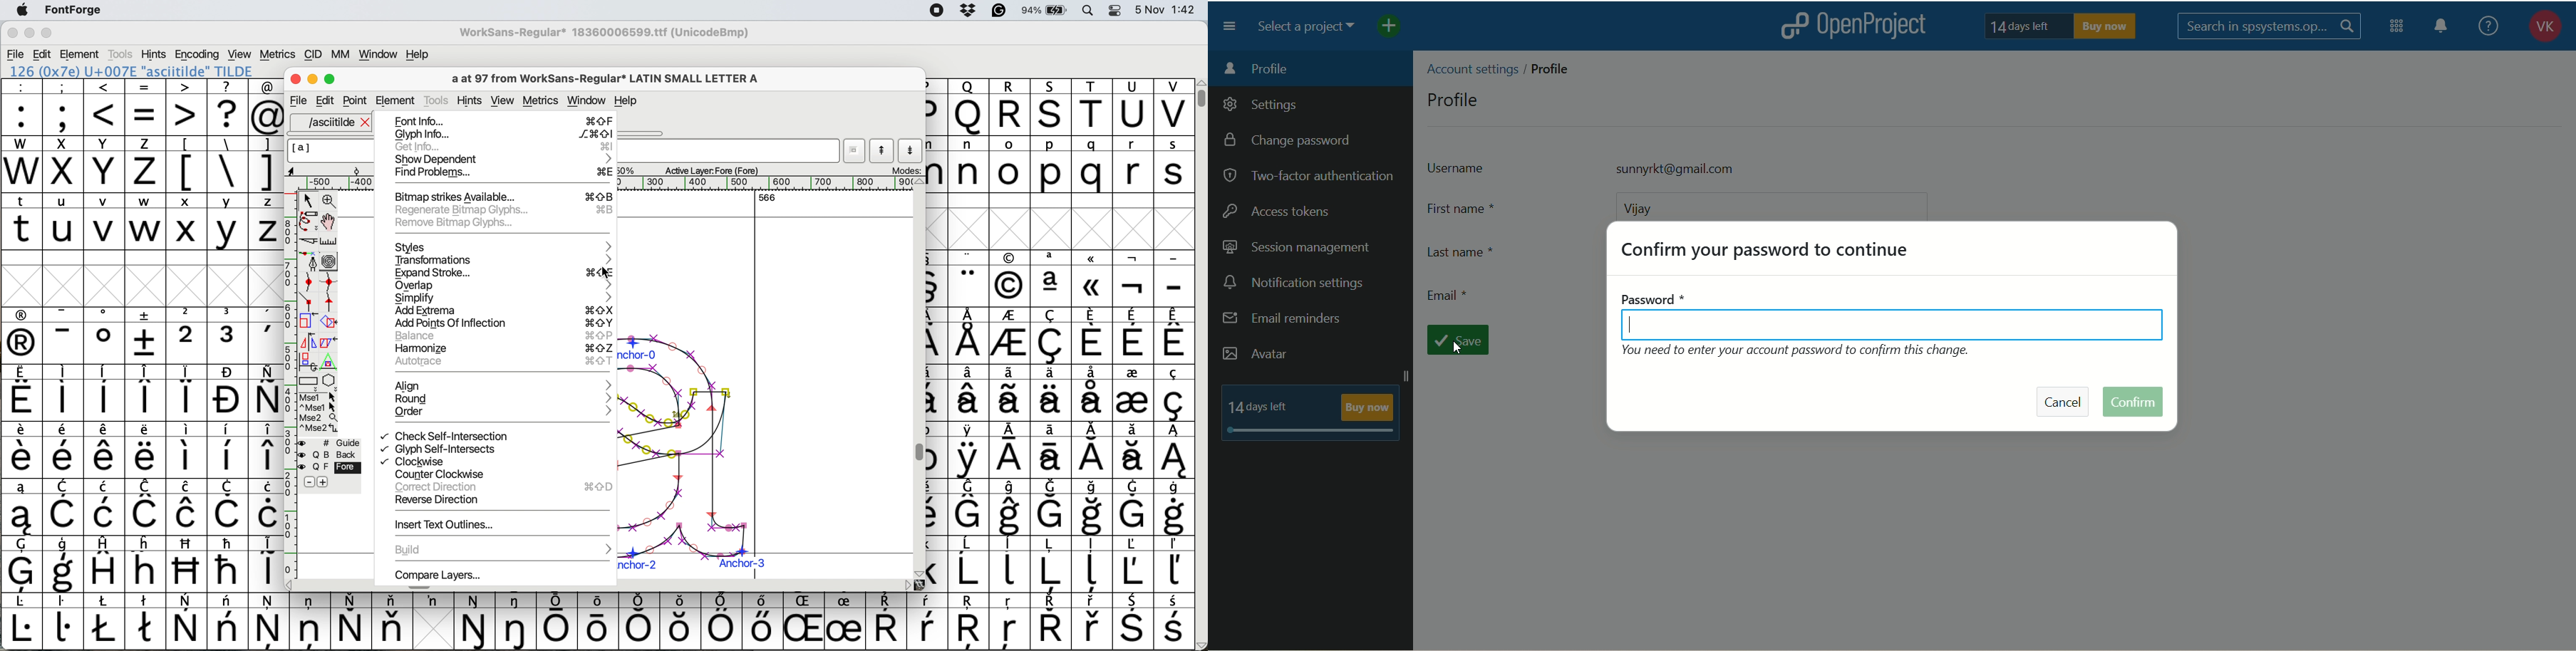  I want to click on add points of inflection, so click(506, 324).